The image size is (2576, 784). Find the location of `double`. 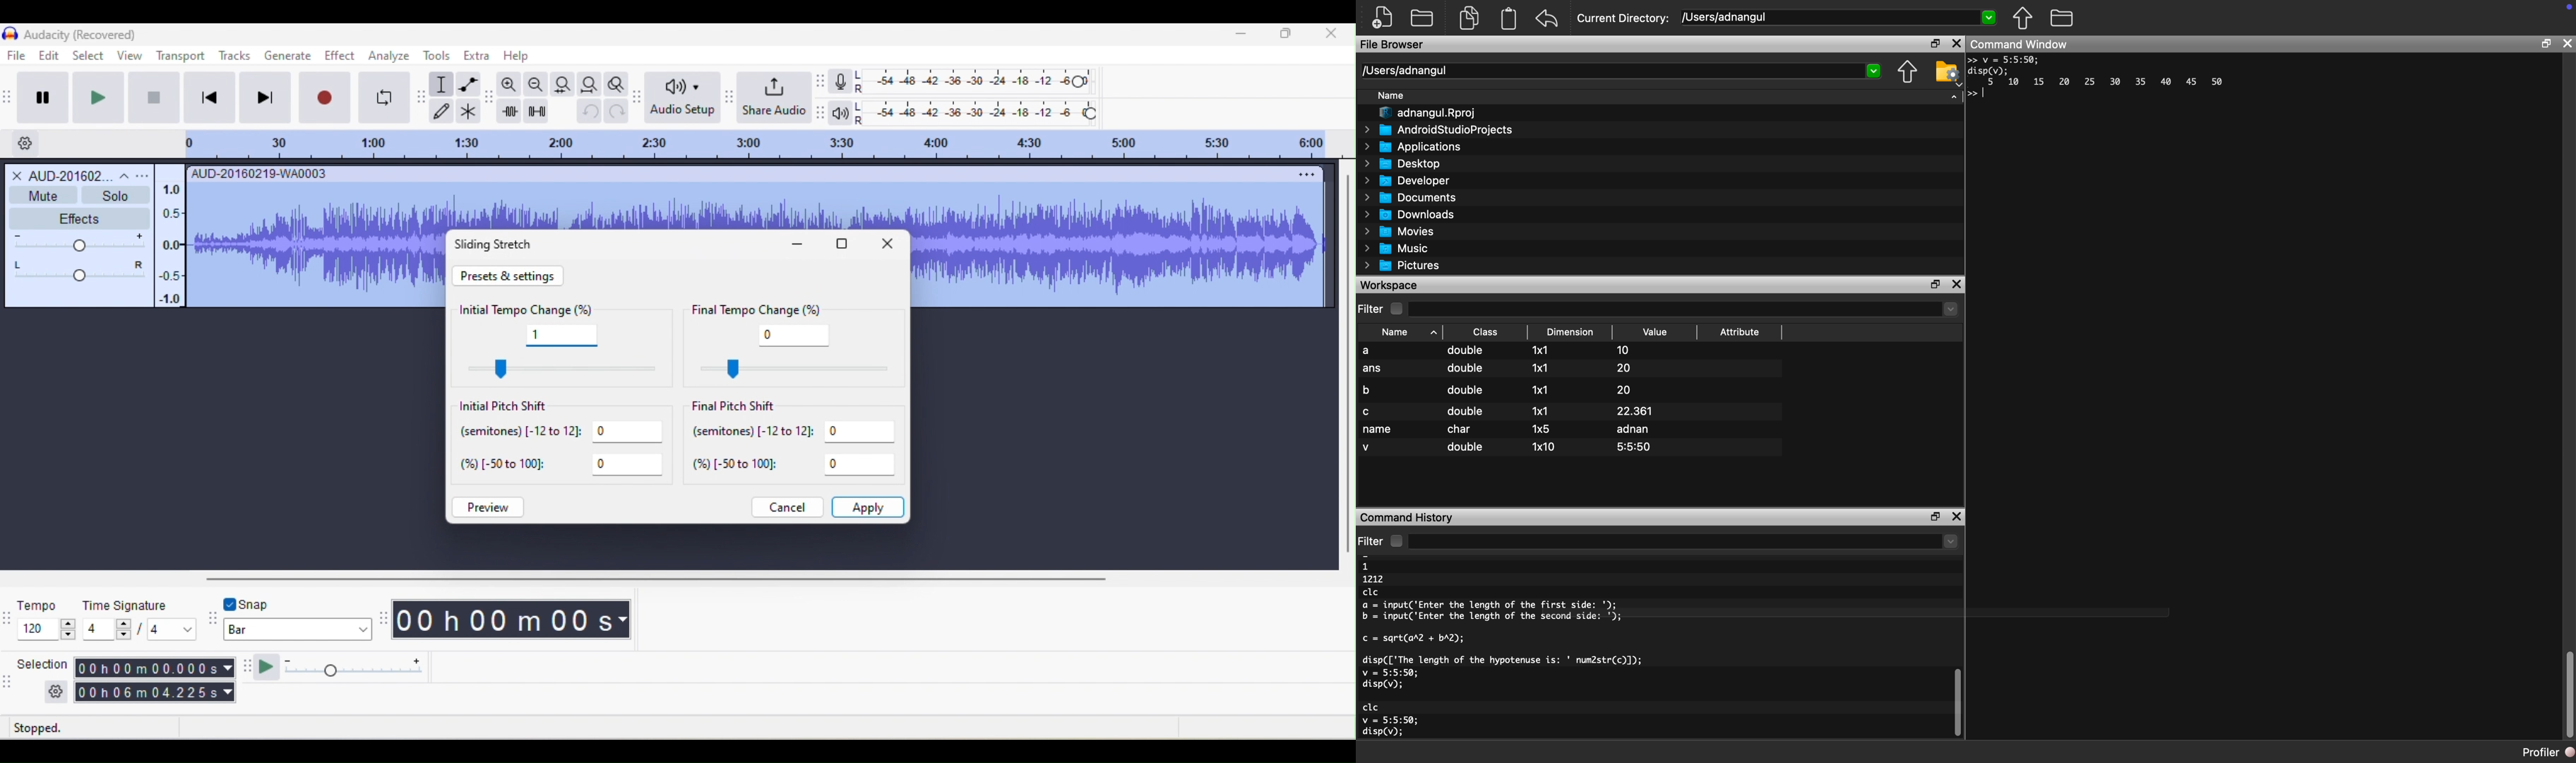

double is located at coordinates (1468, 390).